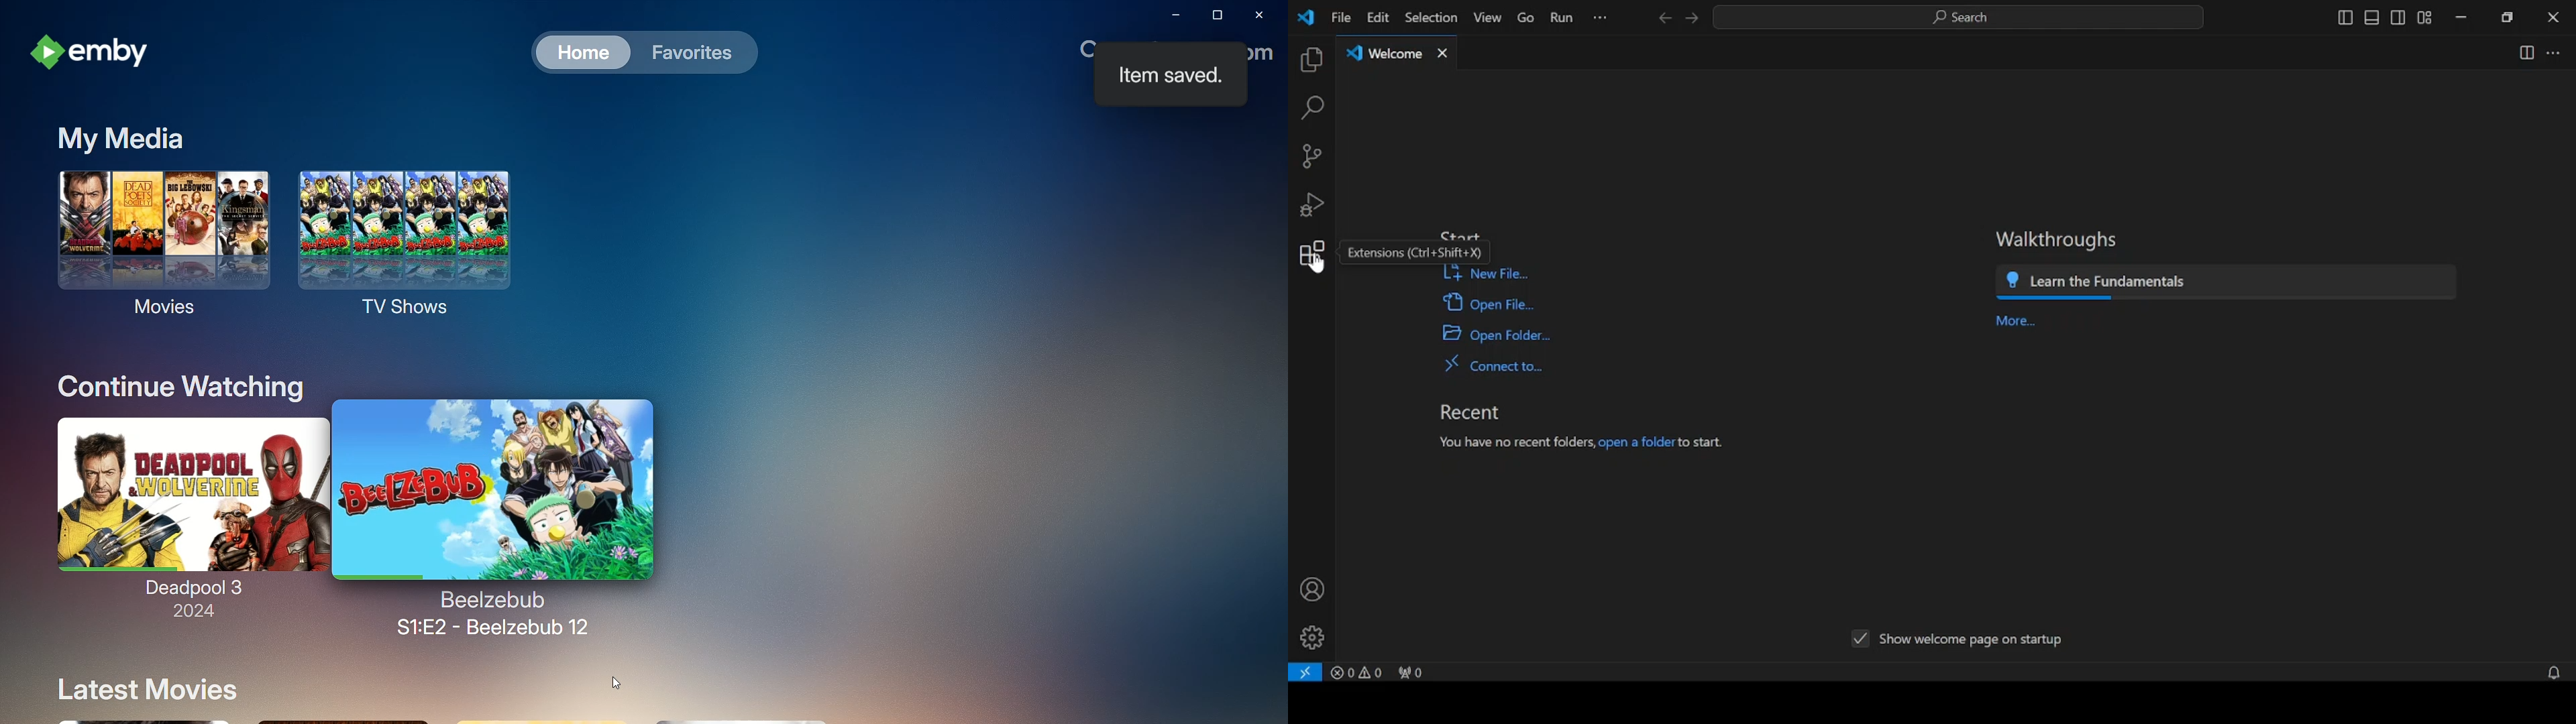 Image resolution: width=2576 pixels, height=728 pixels. I want to click on go, so click(1522, 17).